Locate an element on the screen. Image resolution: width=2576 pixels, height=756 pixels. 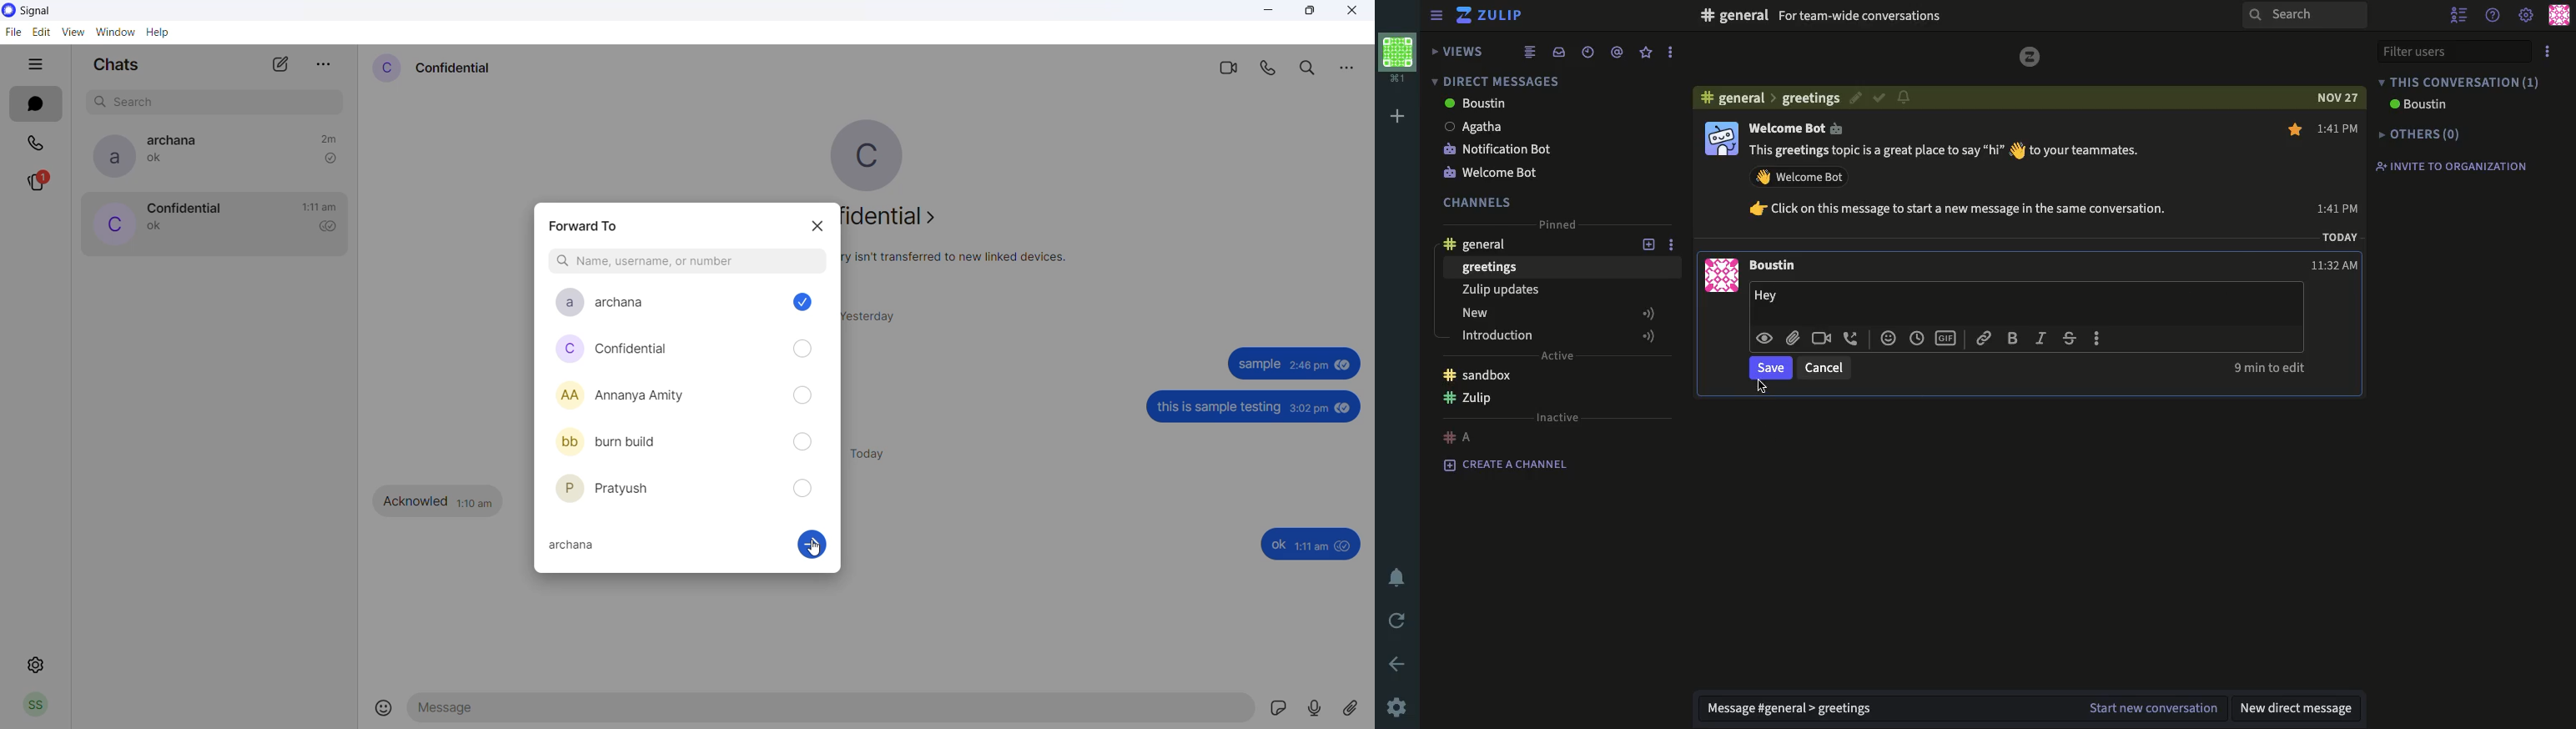
selected contact is located at coordinates (574, 546).